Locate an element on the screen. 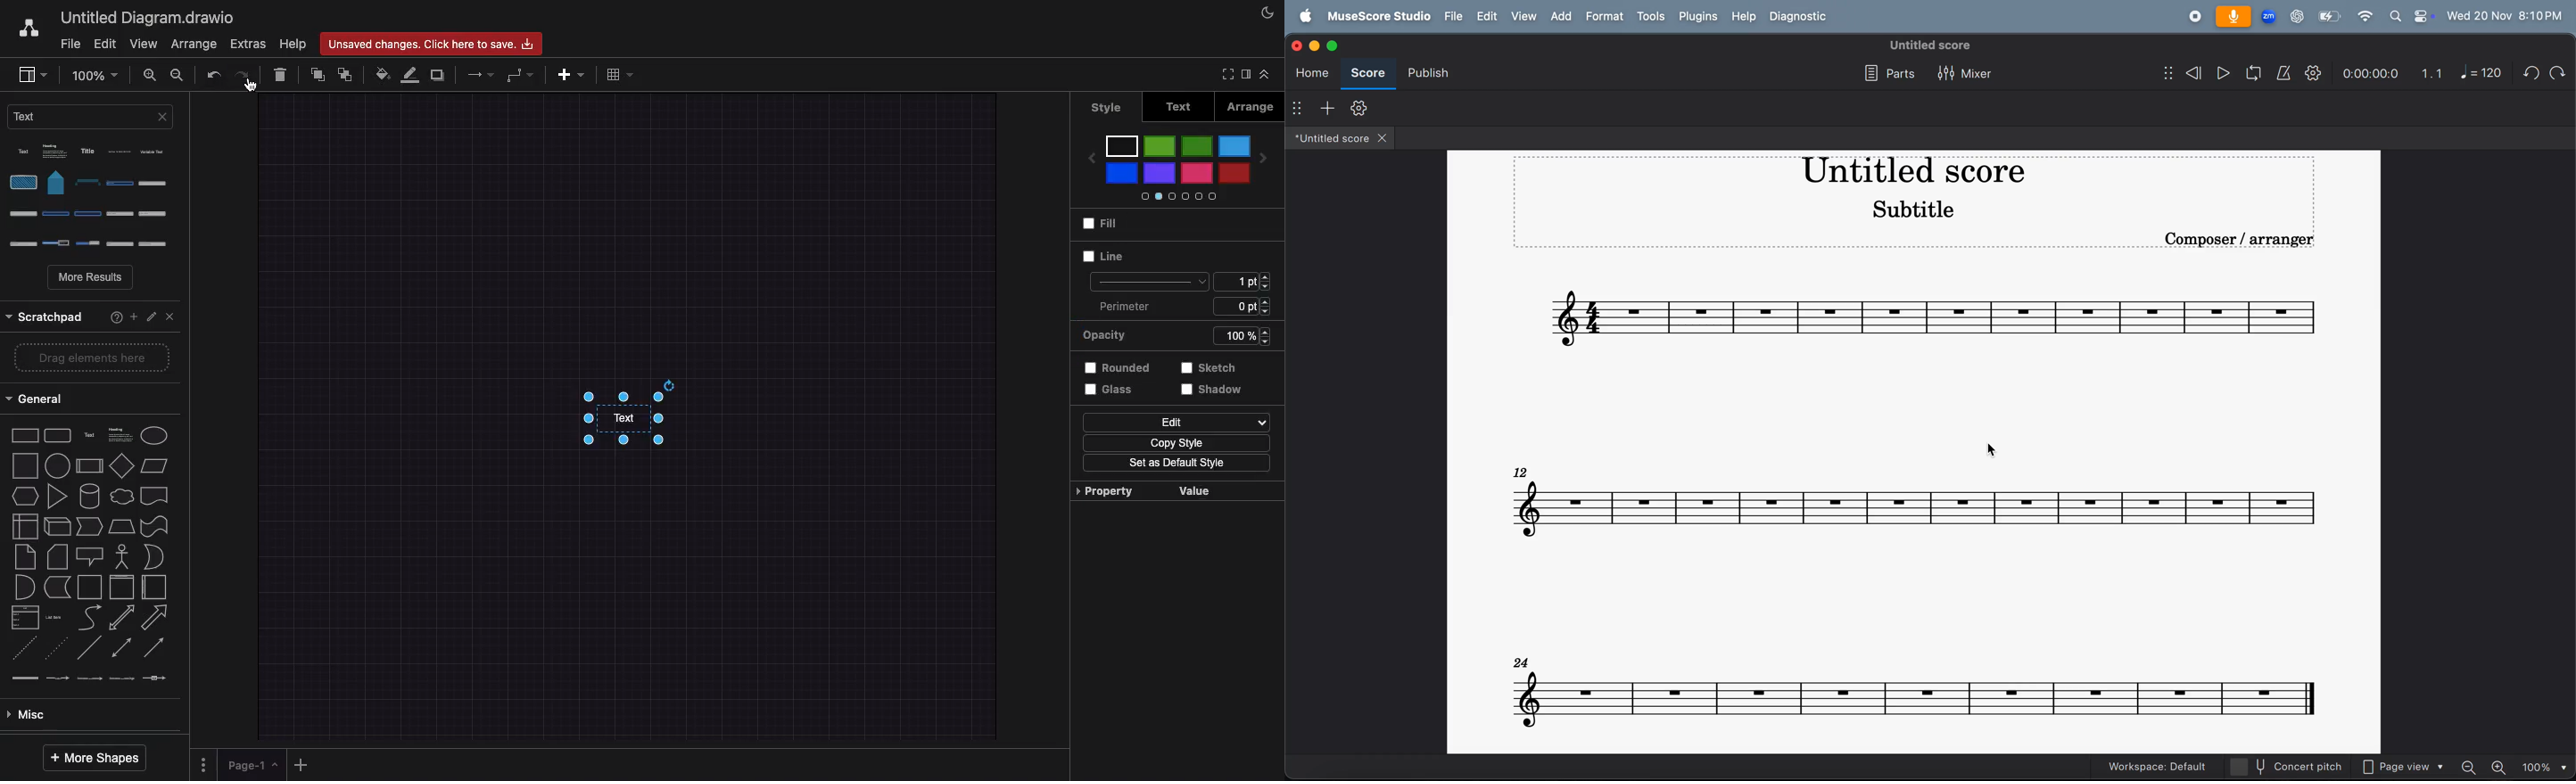  time frame is located at coordinates (2372, 72).